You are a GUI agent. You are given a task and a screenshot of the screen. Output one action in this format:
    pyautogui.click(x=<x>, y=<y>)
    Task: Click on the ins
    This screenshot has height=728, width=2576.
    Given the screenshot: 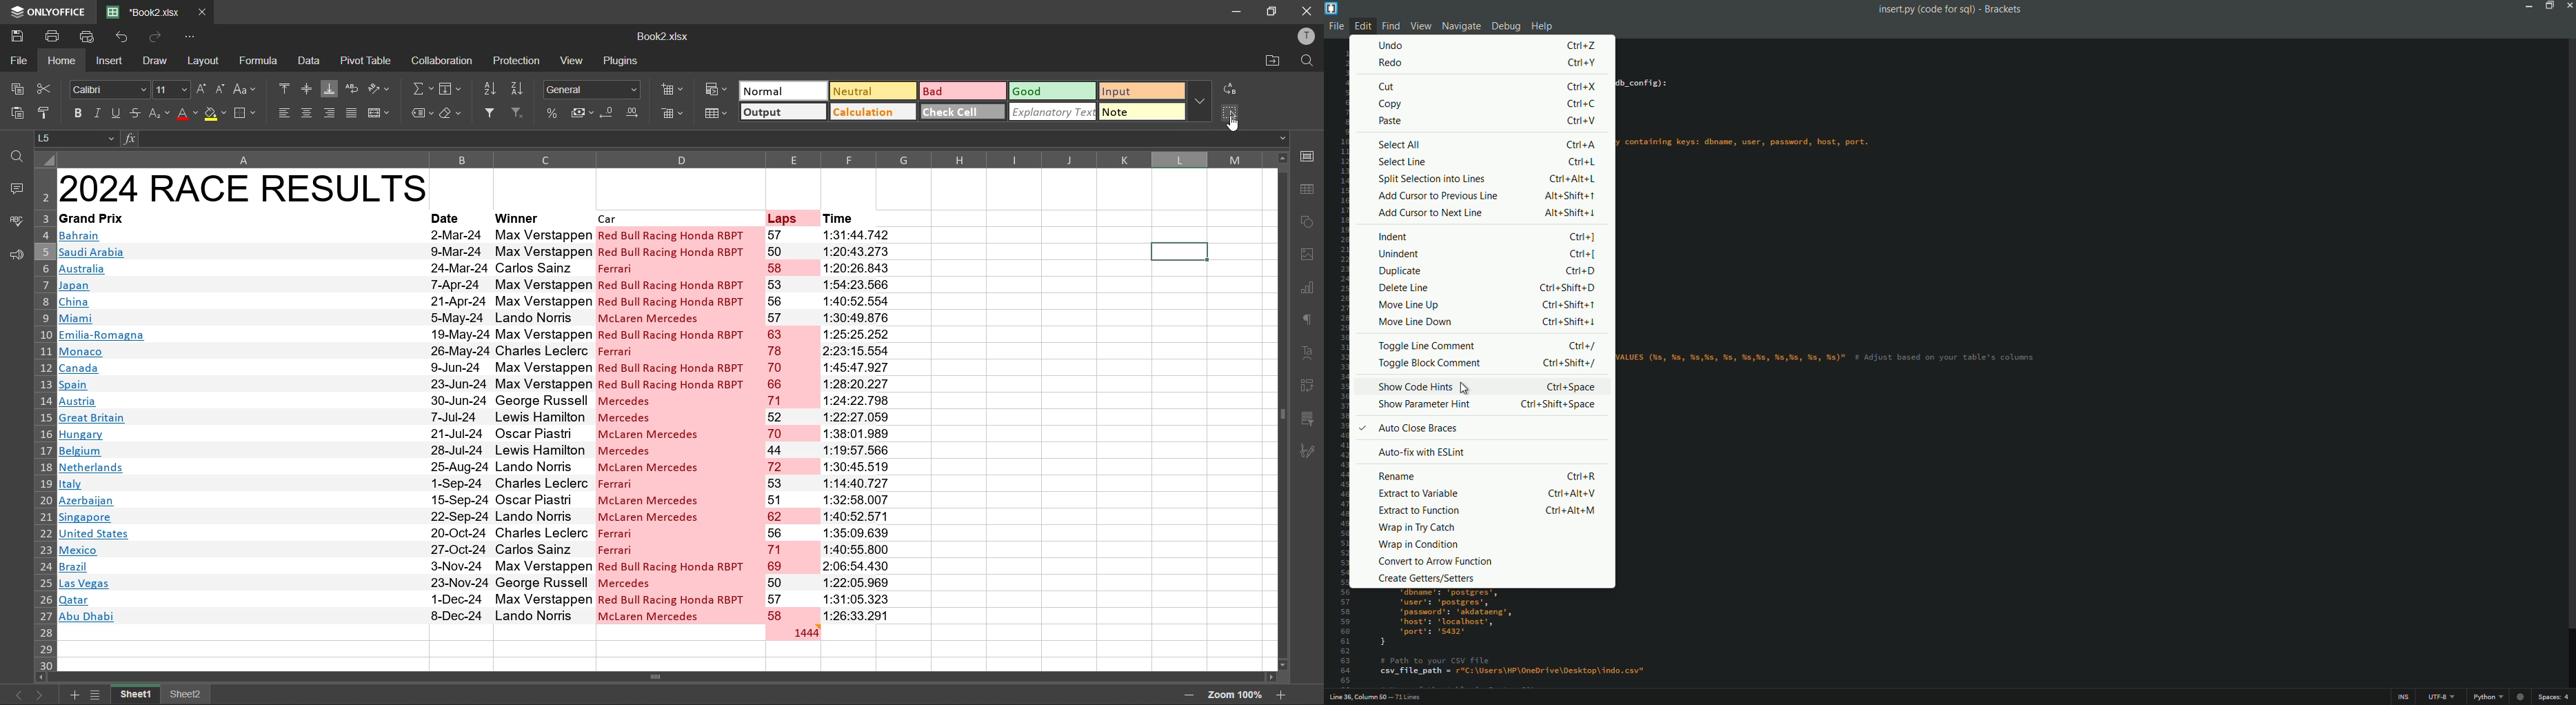 What is the action you would take?
    pyautogui.click(x=2405, y=698)
    